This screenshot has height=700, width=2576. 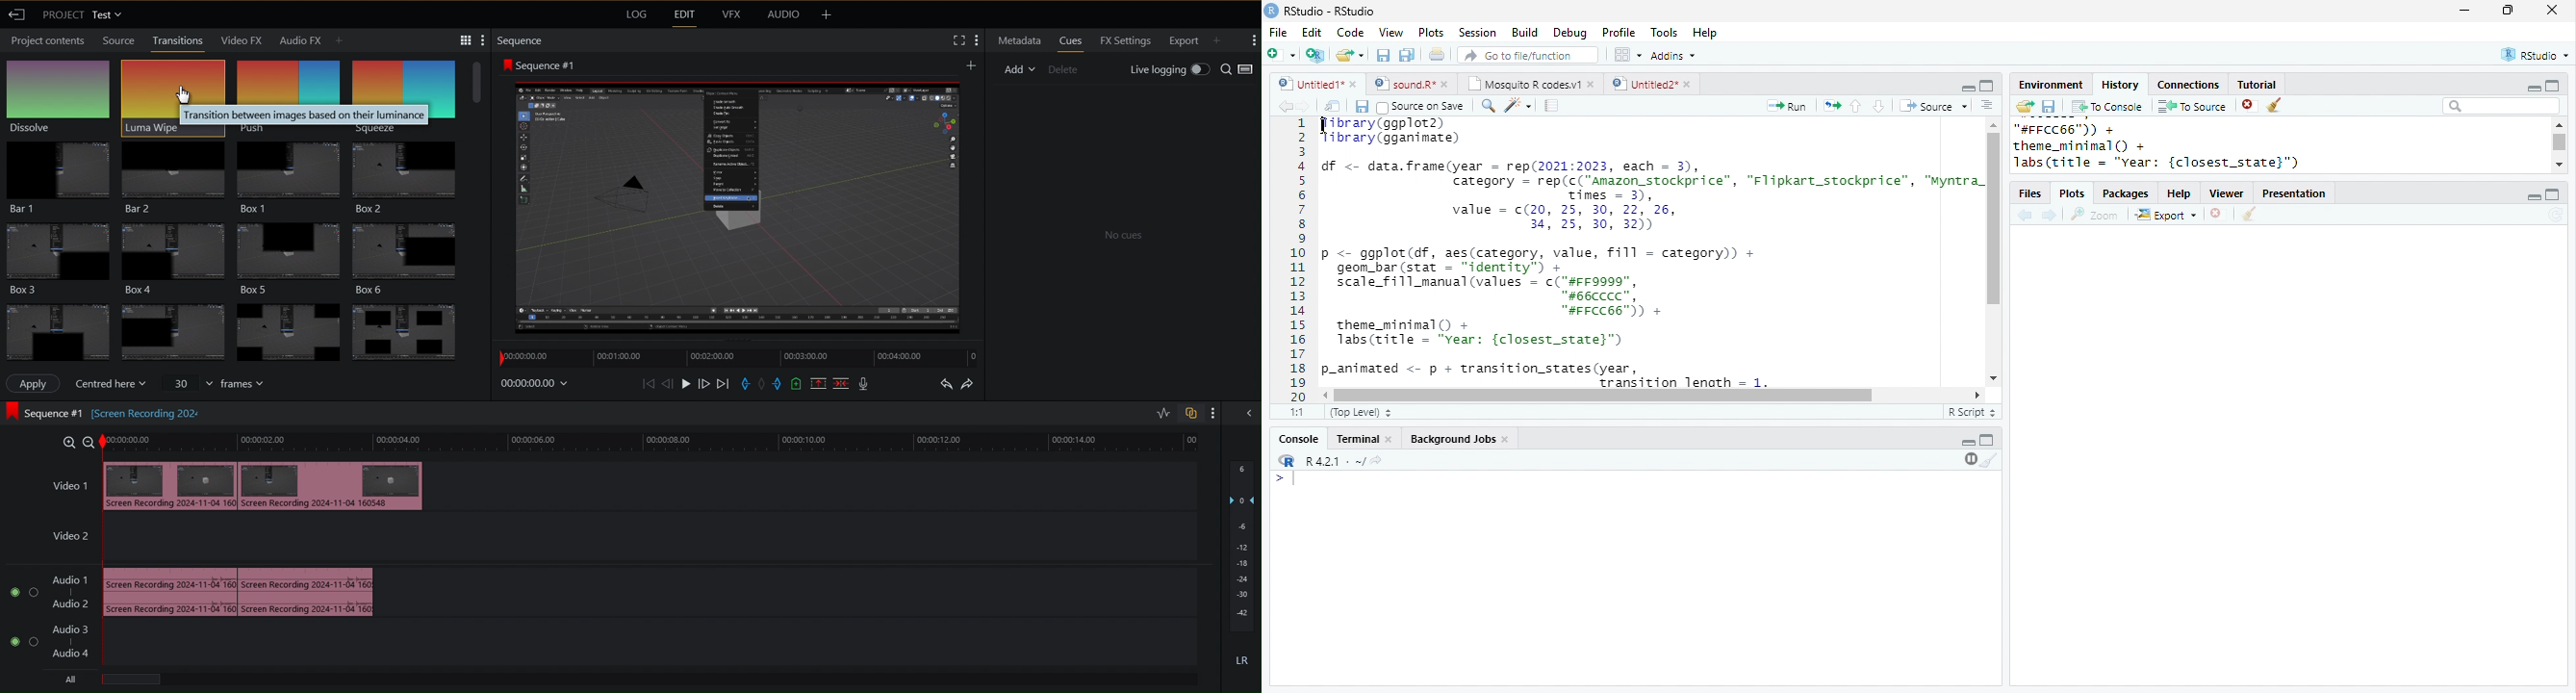 I want to click on Mosquito R codes.v1, so click(x=1524, y=84).